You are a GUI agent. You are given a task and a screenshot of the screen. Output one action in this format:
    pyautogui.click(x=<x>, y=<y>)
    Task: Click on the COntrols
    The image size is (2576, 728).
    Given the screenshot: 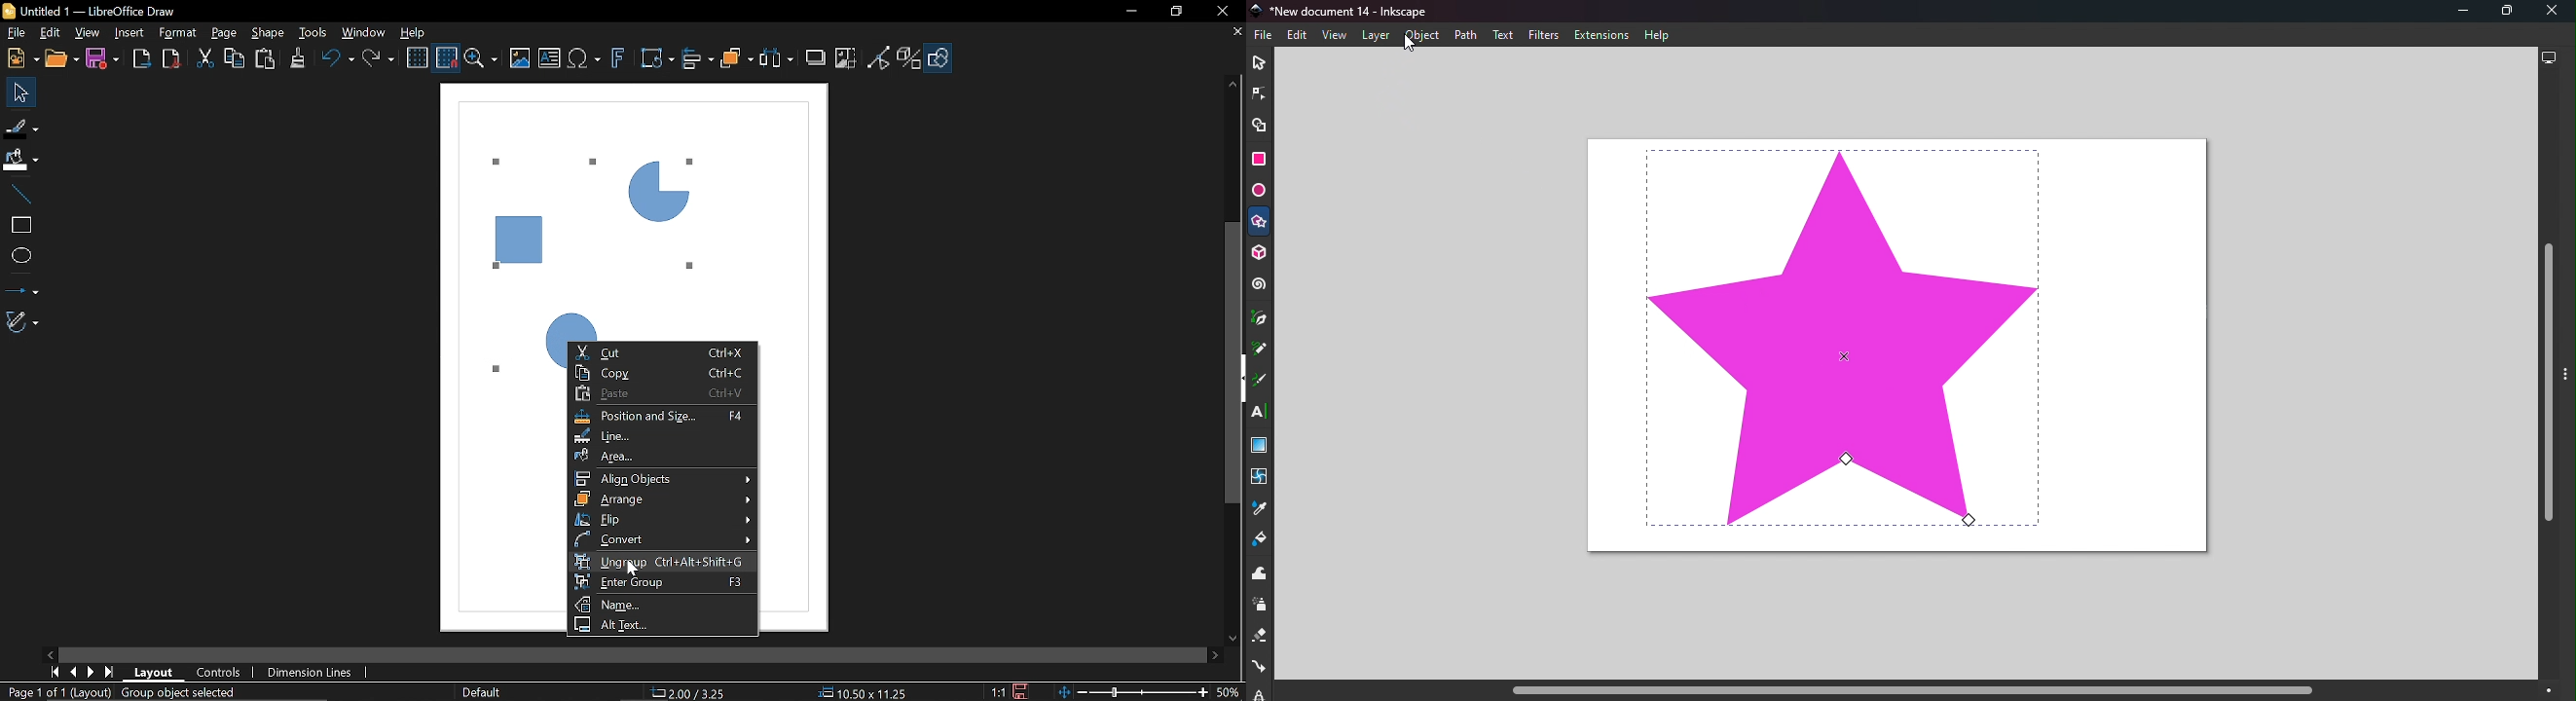 What is the action you would take?
    pyautogui.click(x=219, y=673)
    